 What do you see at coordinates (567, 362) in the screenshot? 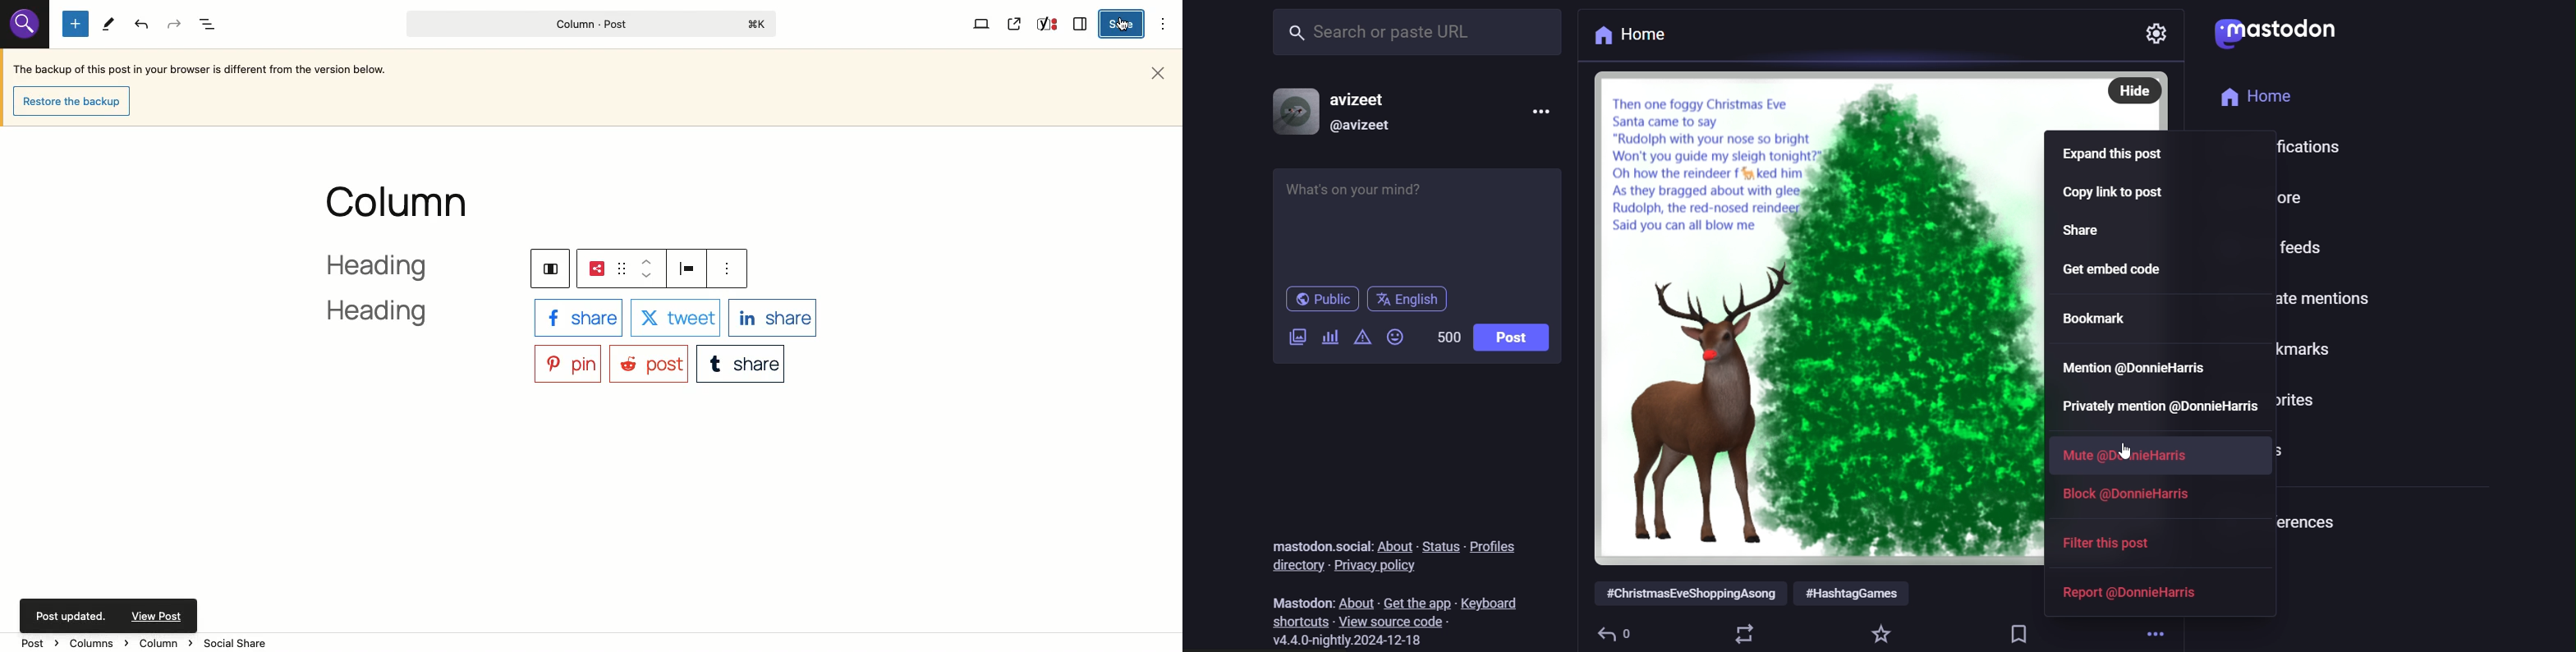
I see `Pinterest` at bounding box center [567, 362].